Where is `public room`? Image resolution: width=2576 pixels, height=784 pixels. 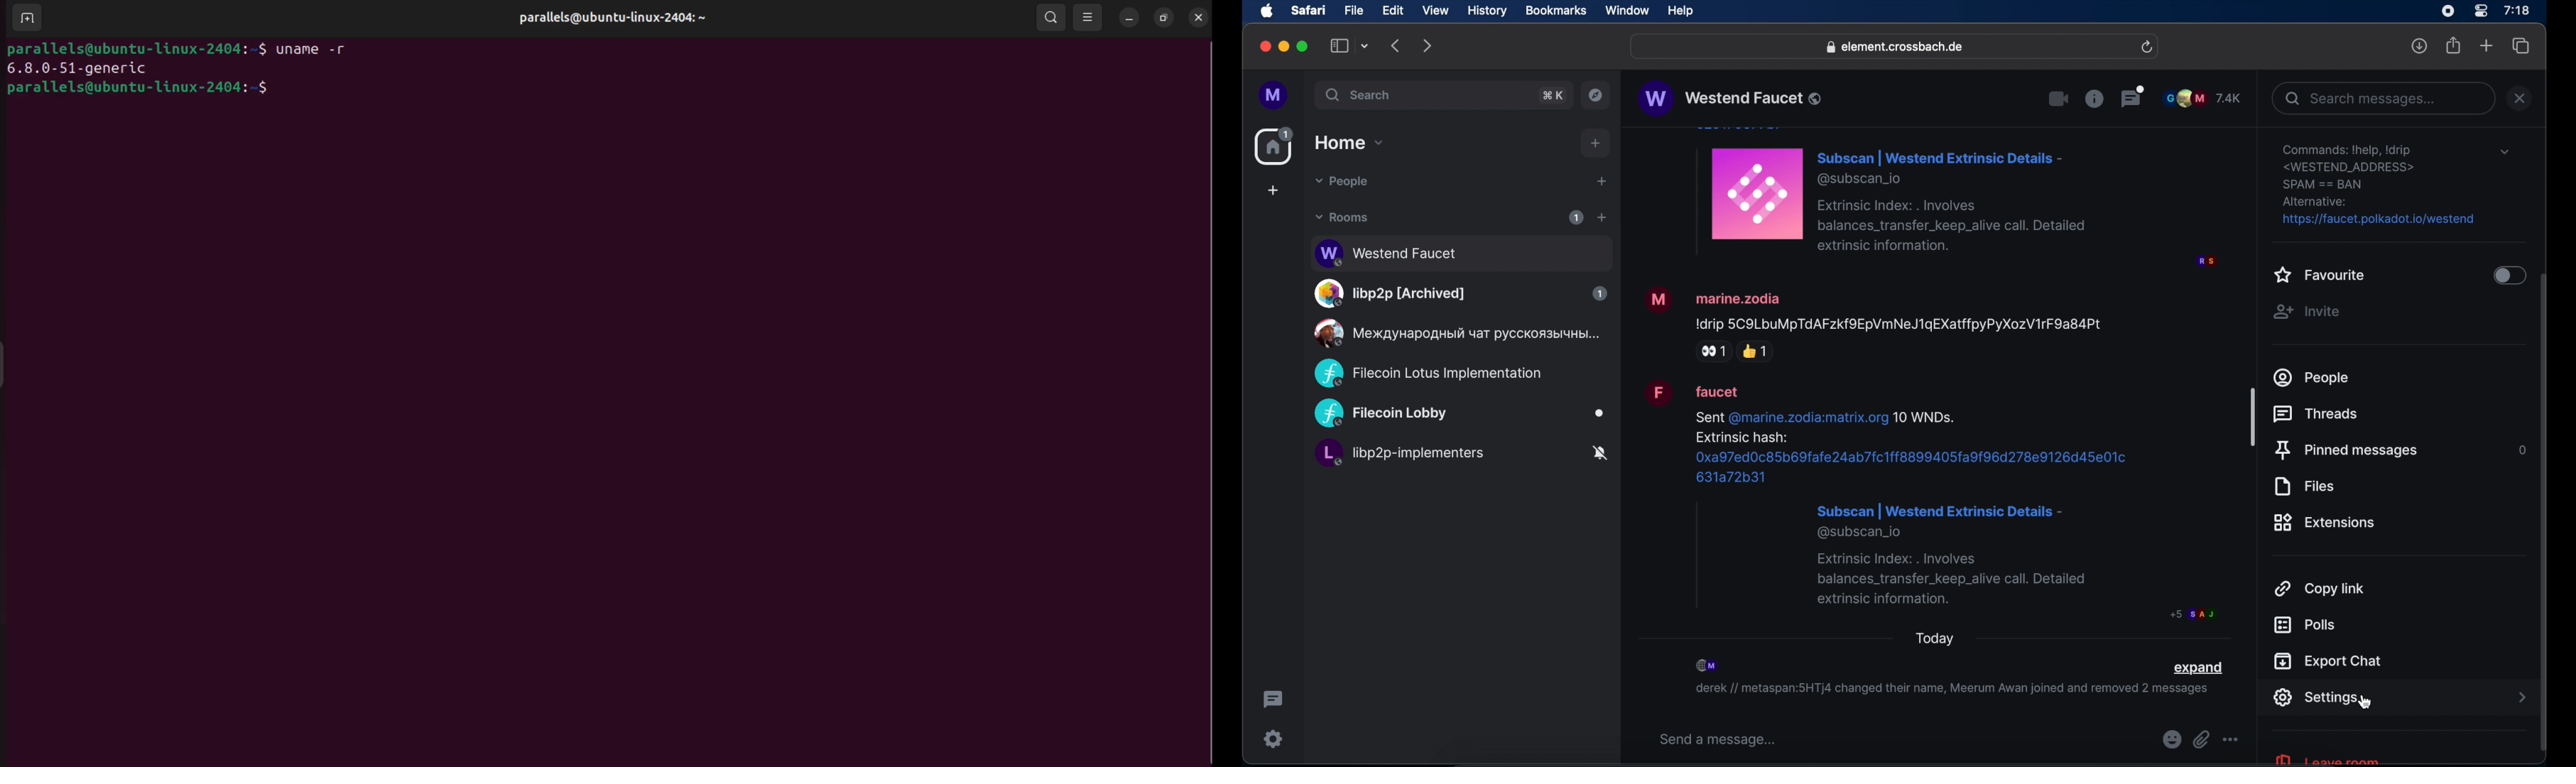
public room is located at coordinates (1428, 374).